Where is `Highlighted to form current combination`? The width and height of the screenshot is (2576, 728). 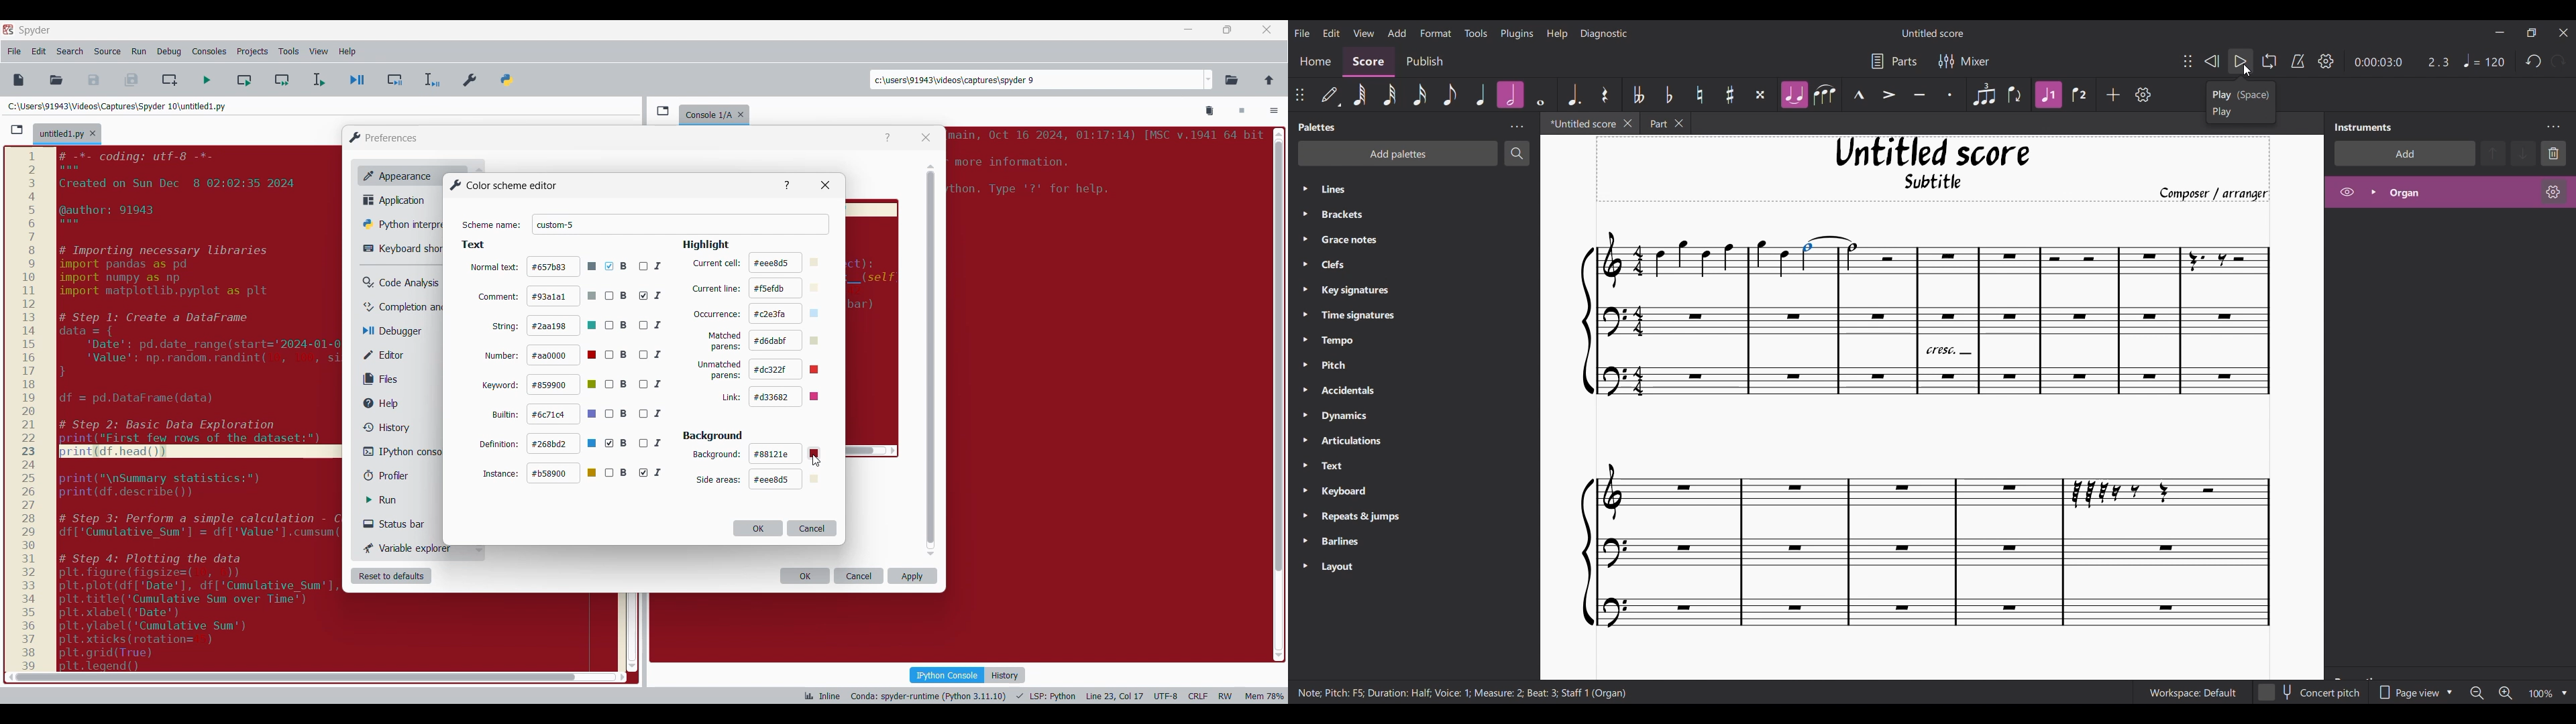
Highlighted to form current combination is located at coordinates (1794, 95).